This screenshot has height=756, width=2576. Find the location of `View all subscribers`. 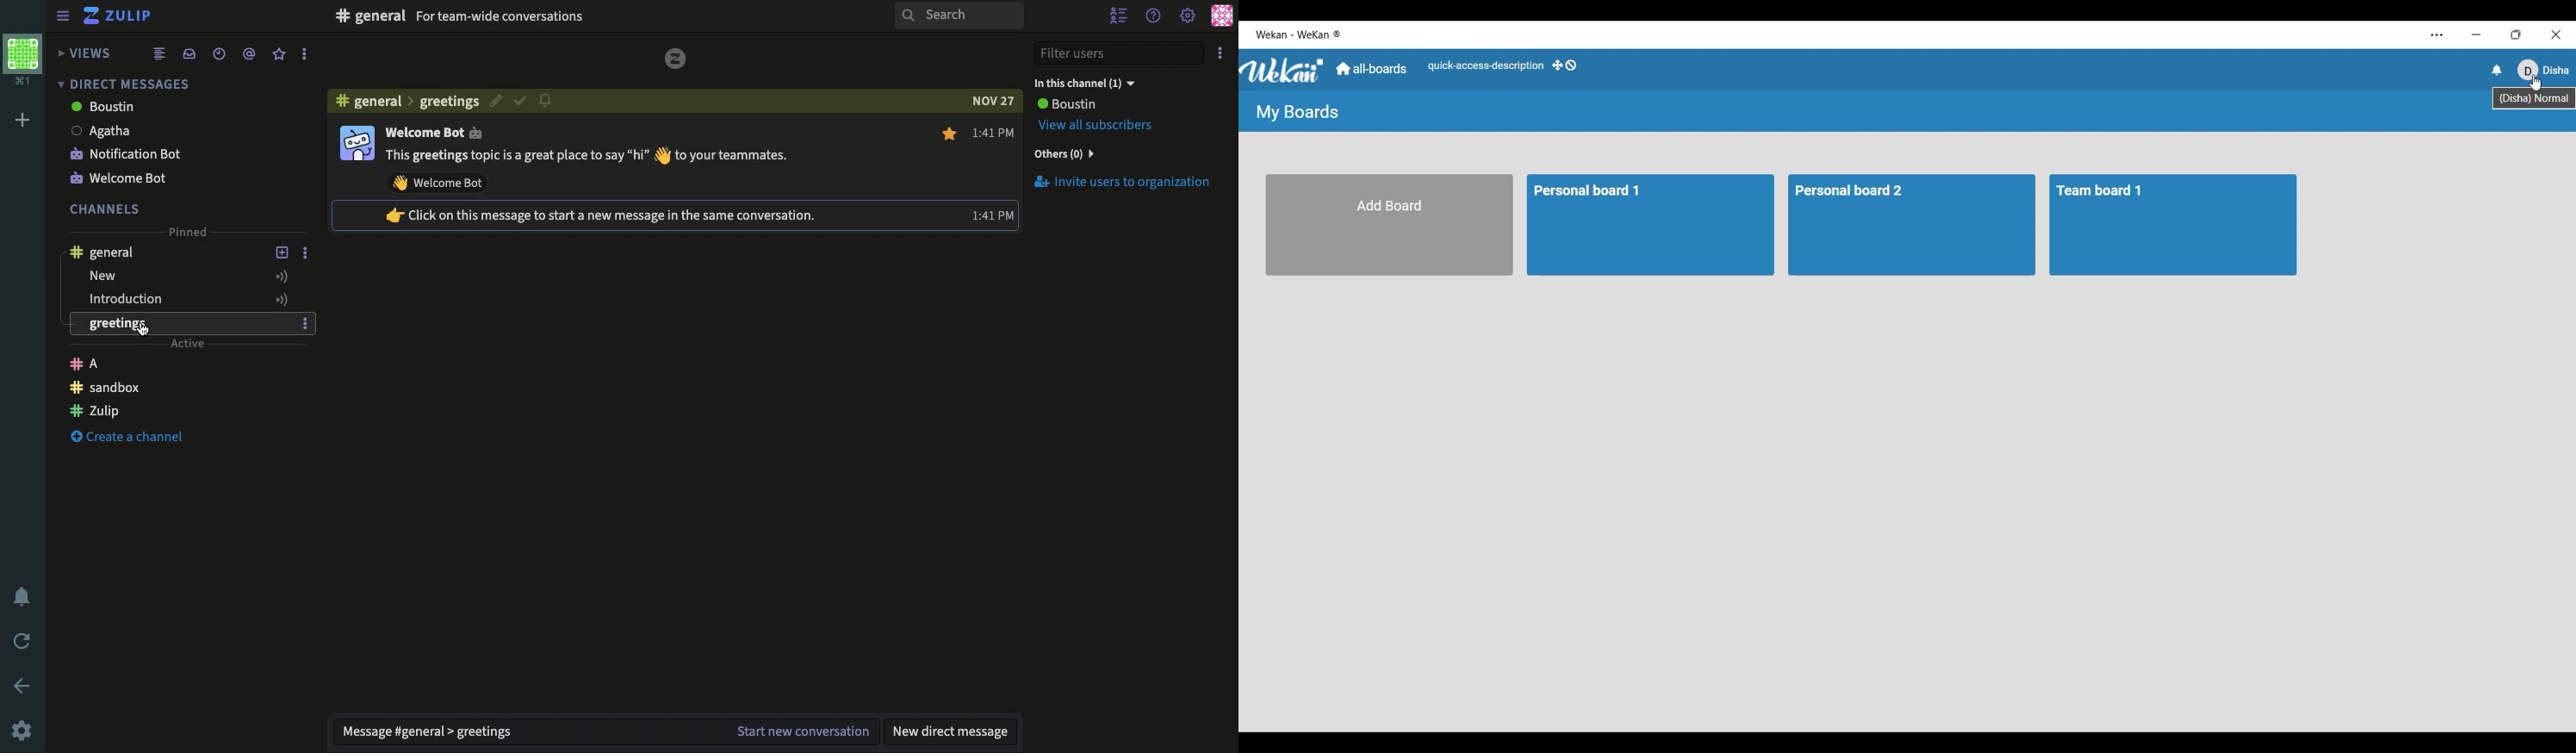

View all subscribers is located at coordinates (1095, 125).